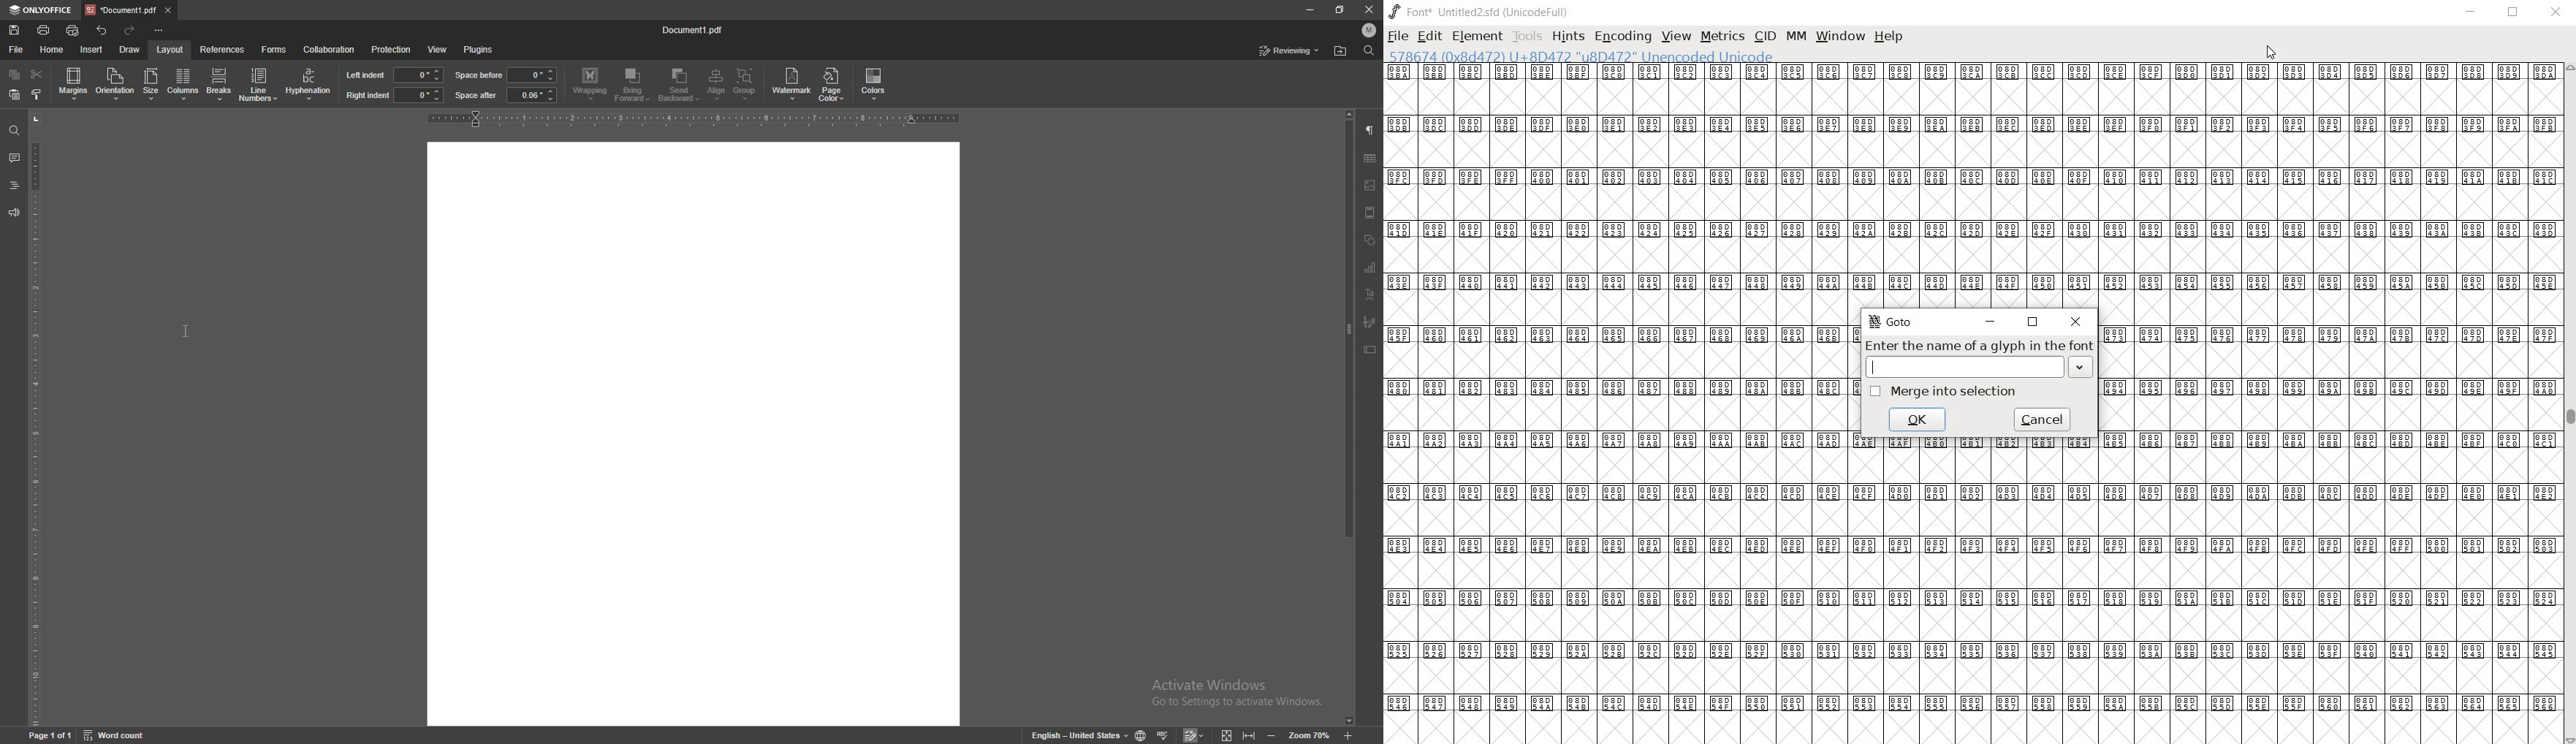  What do you see at coordinates (2472, 12) in the screenshot?
I see `minimize` at bounding box center [2472, 12].